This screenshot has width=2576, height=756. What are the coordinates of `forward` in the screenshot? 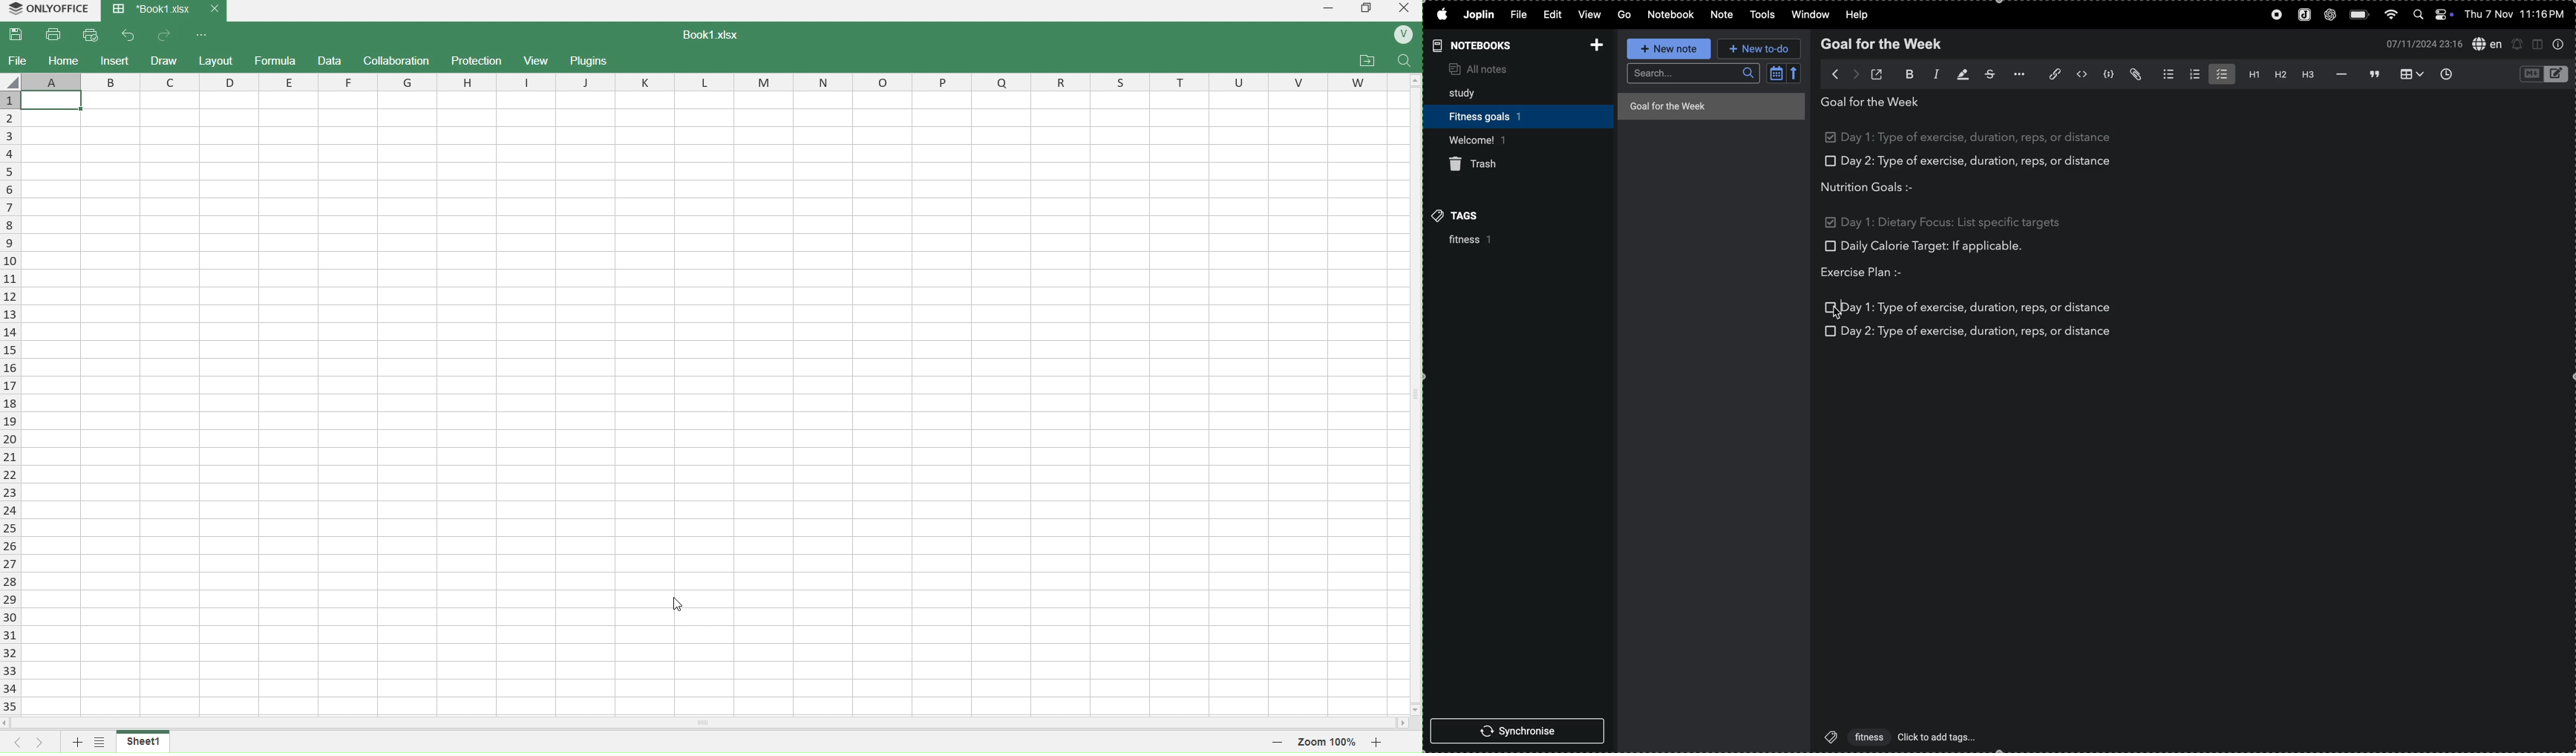 It's located at (166, 35).